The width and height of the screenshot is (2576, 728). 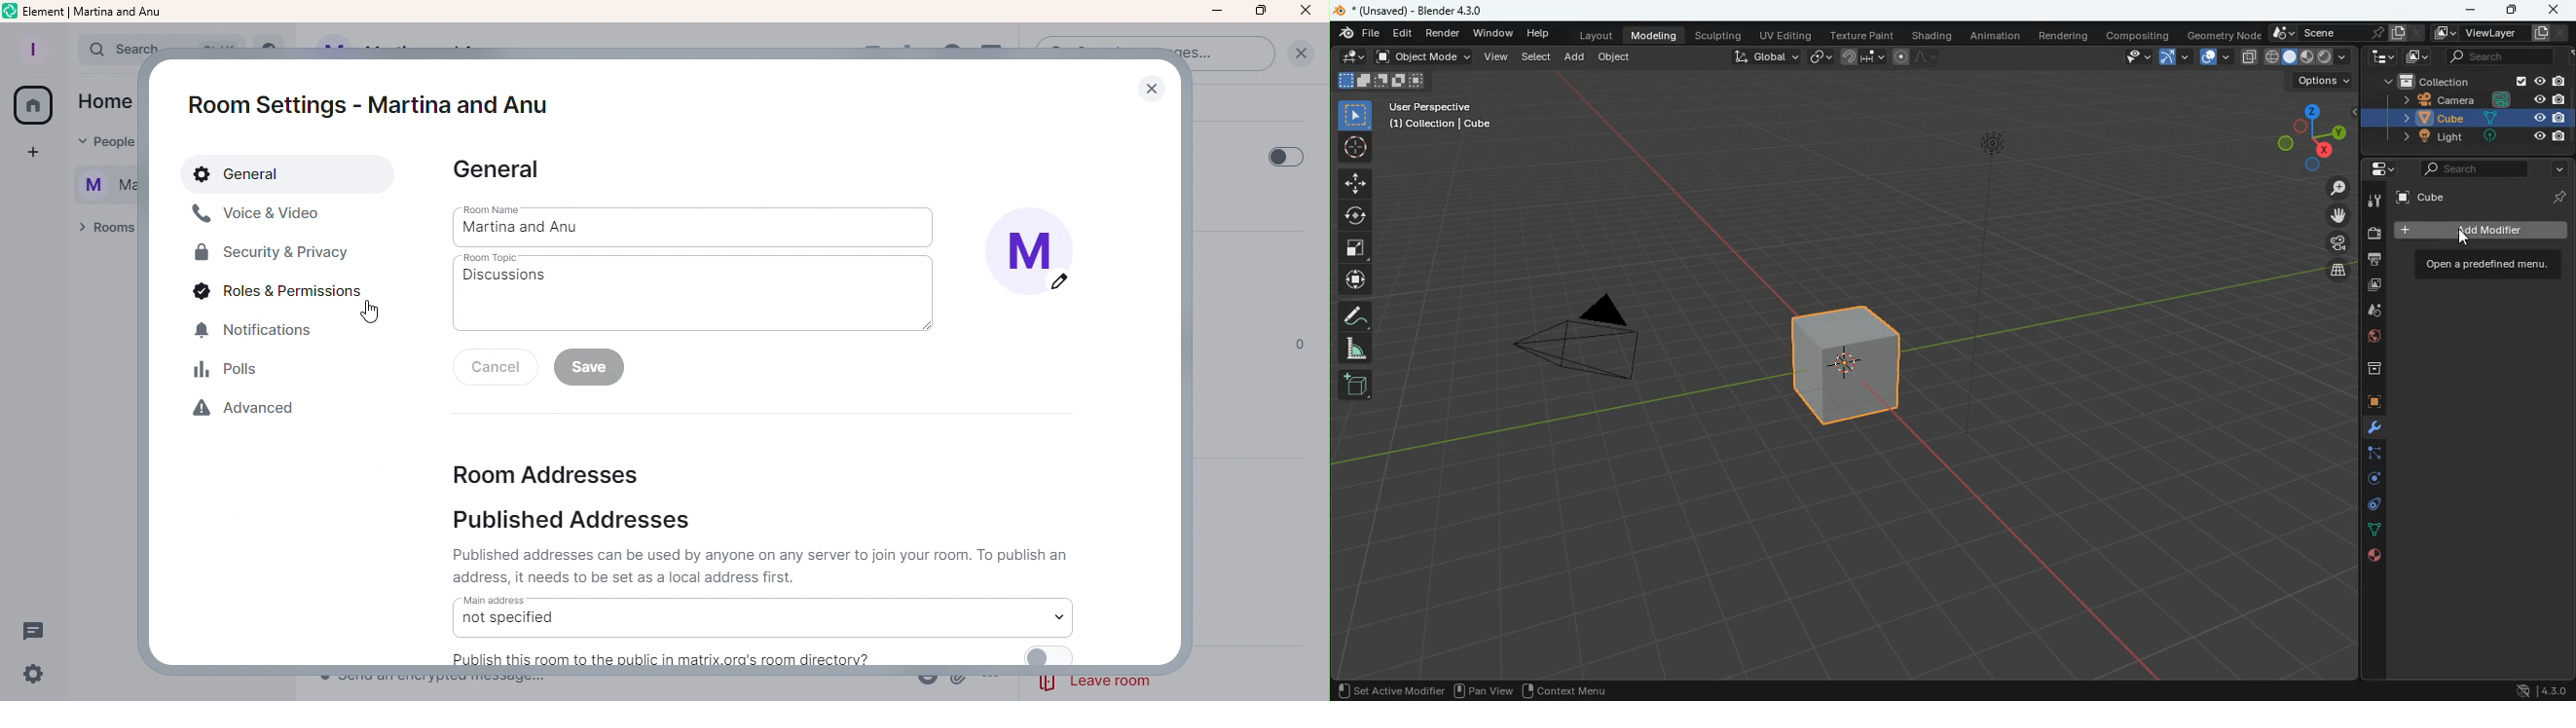 I want to click on General, so click(x=277, y=174).